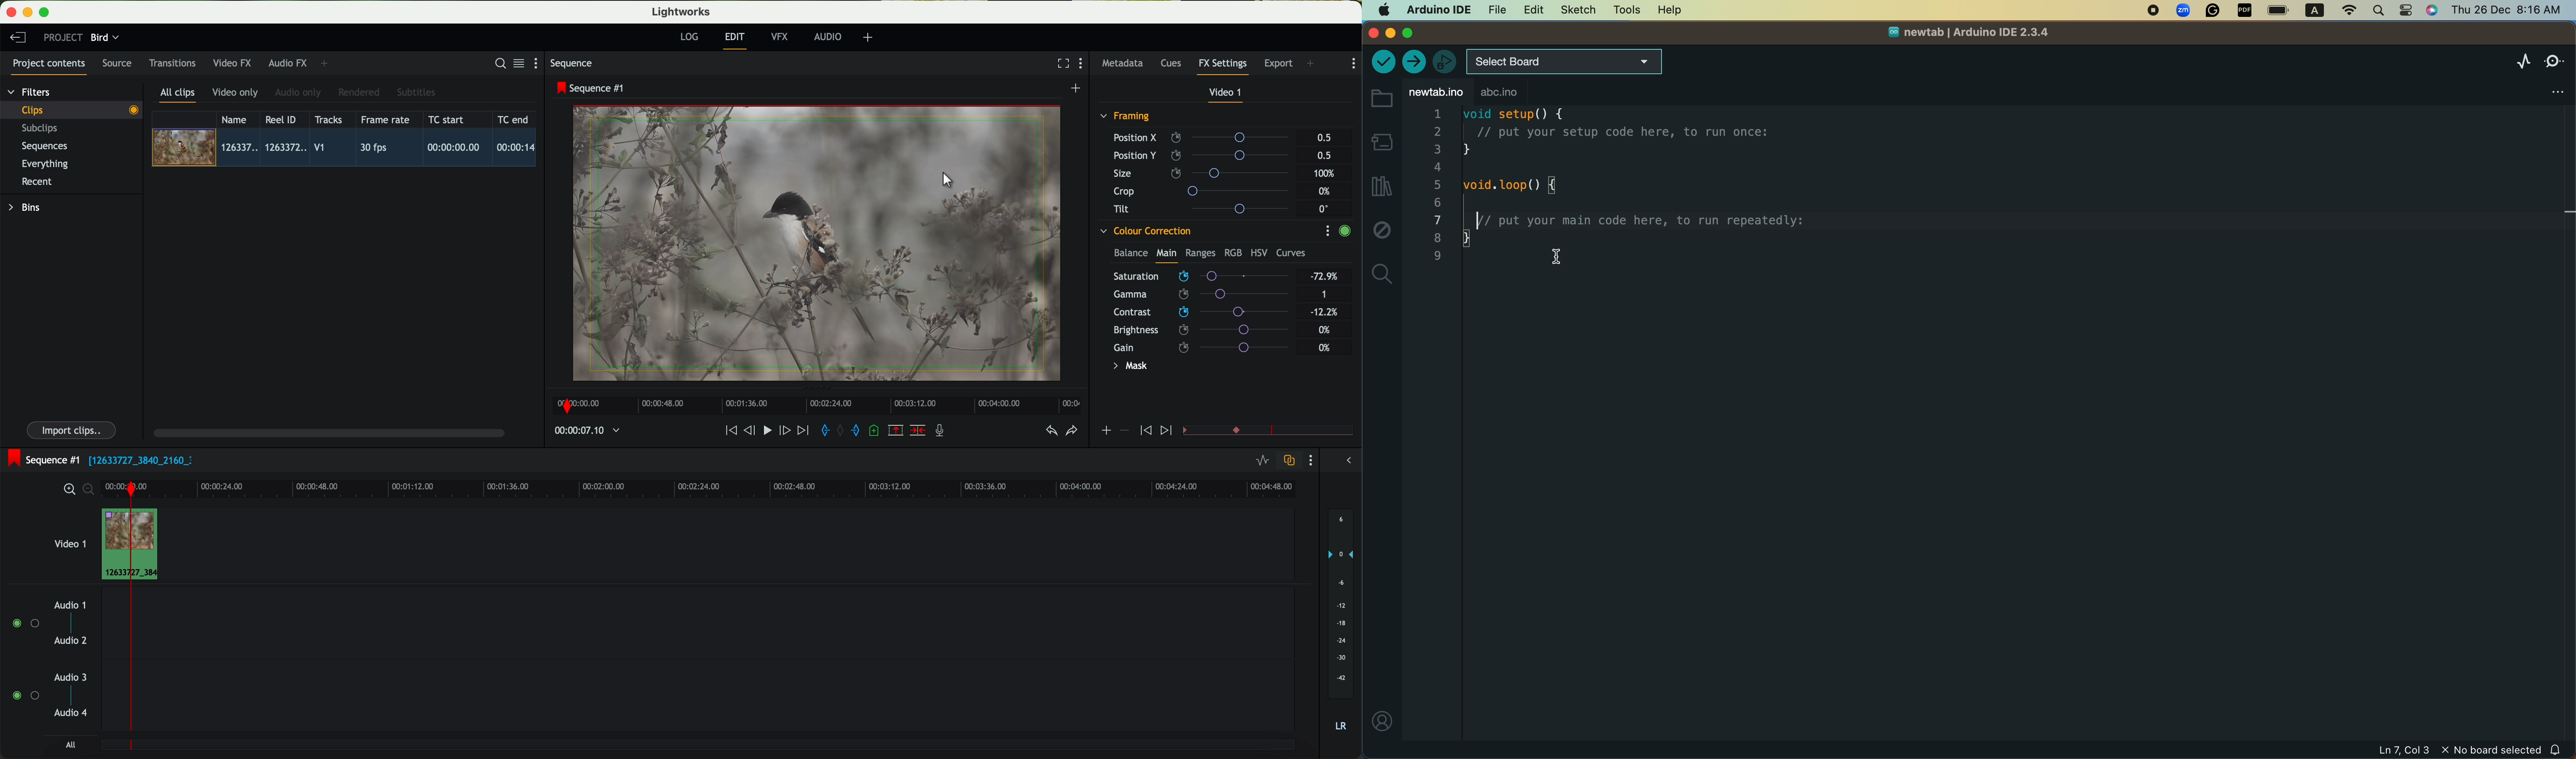  I want to click on all clips, so click(178, 96).